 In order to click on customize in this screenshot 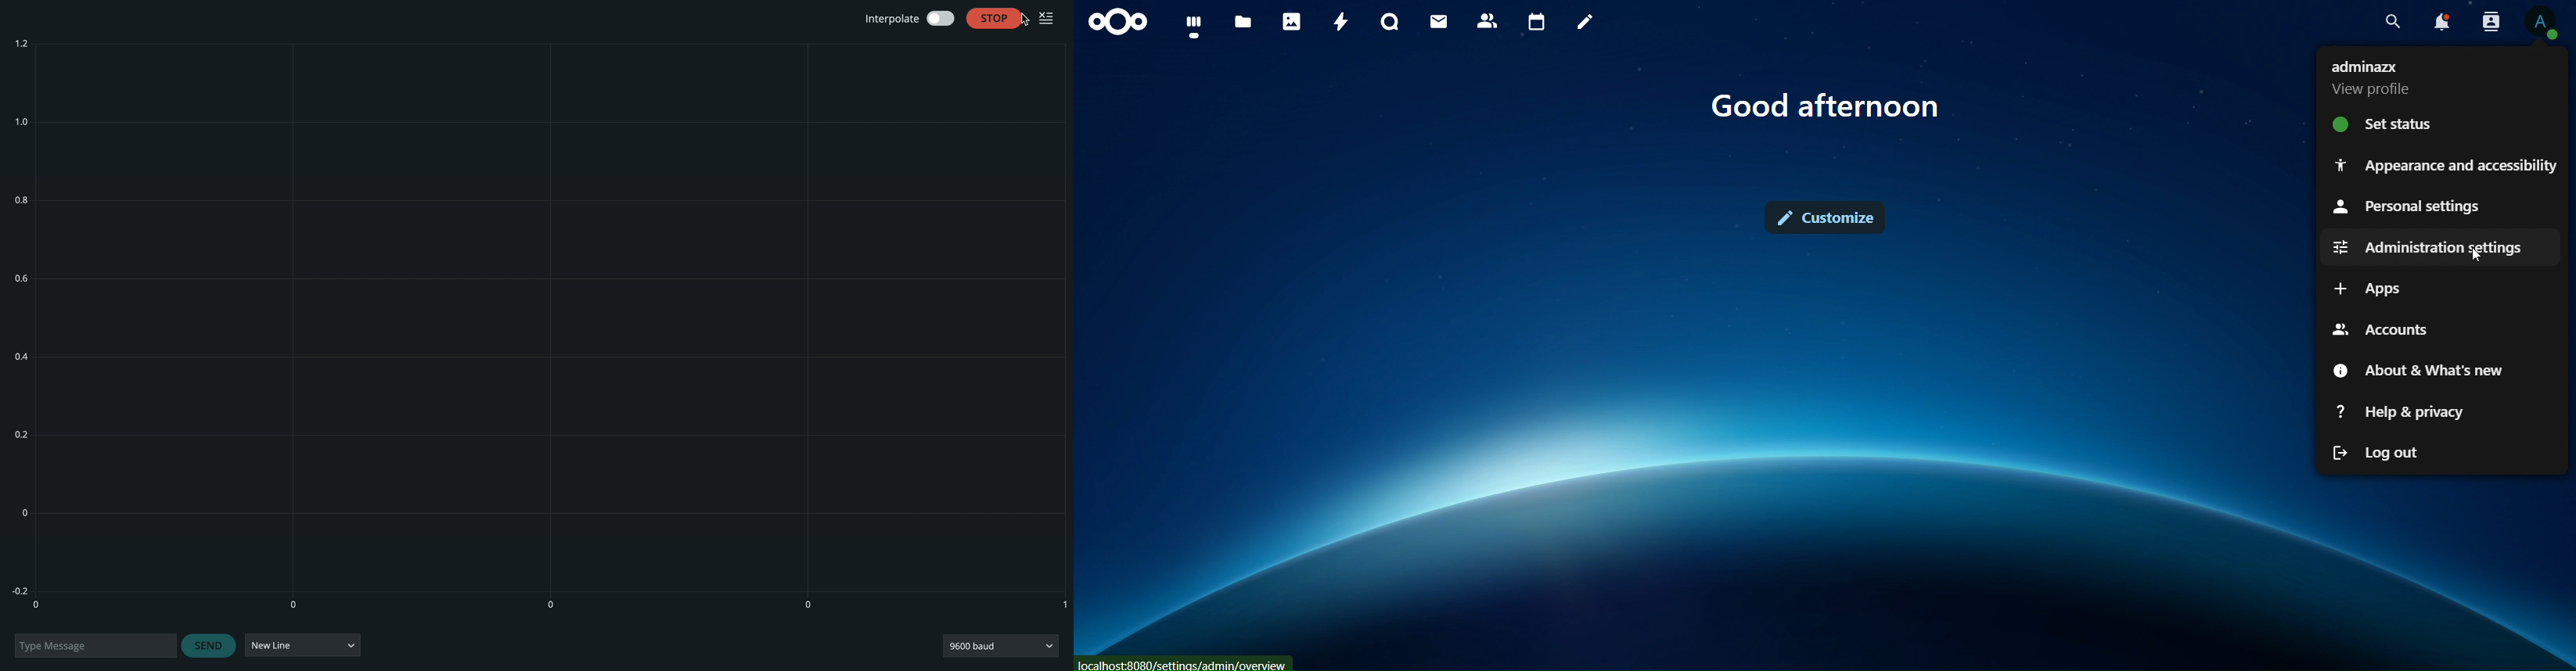, I will do `click(1825, 216)`.